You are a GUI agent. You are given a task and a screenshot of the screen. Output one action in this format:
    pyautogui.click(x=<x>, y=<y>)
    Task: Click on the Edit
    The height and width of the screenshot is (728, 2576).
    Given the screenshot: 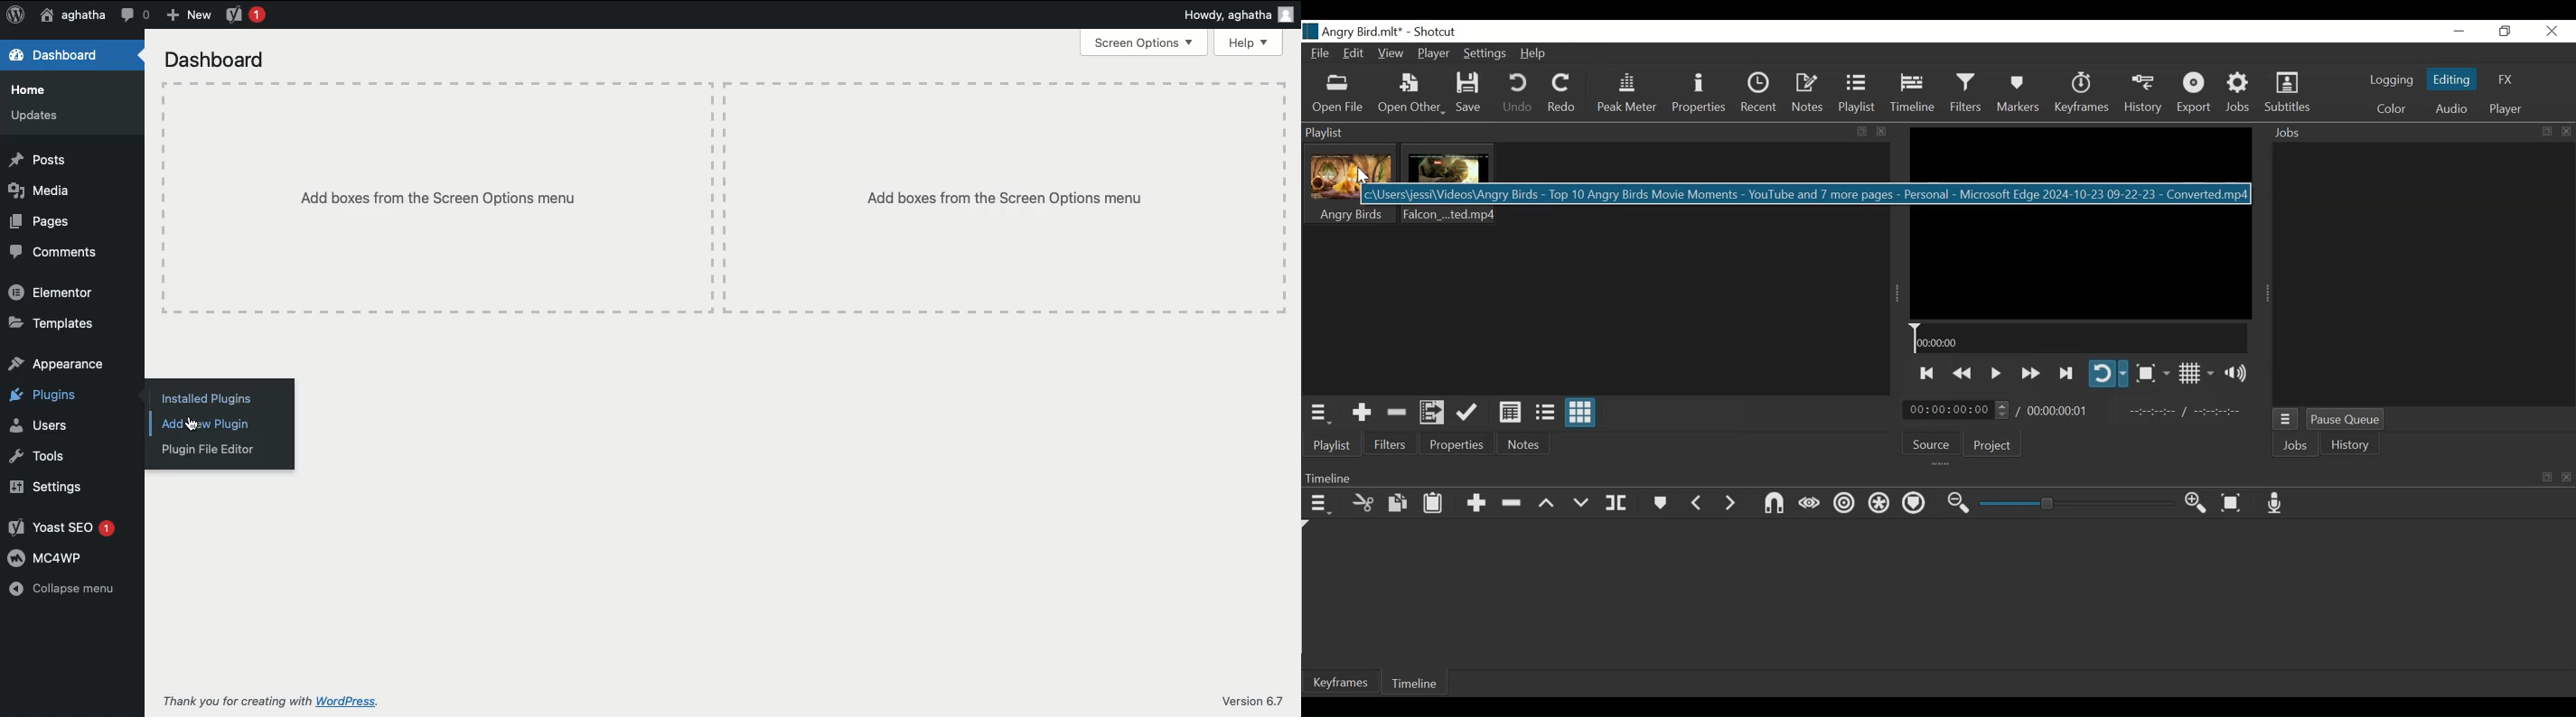 What is the action you would take?
    pyautogui.click(x=1354, y=54)
    